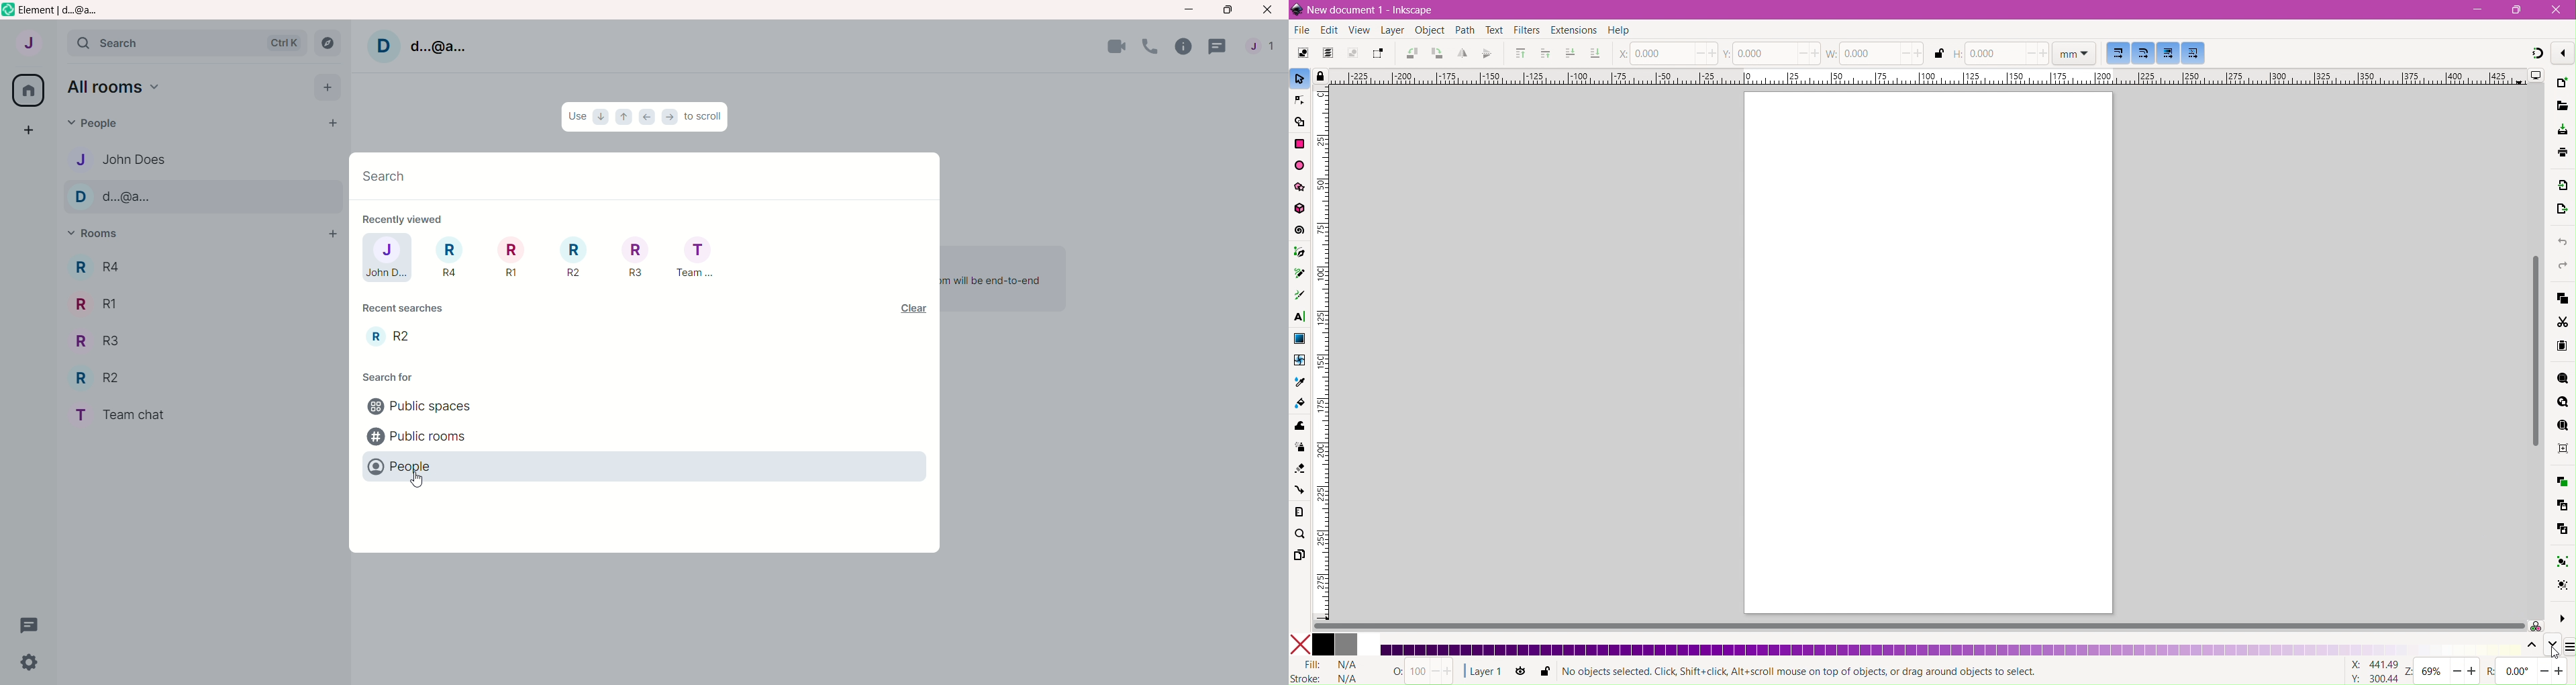 The width and height of the screenshot is (2576, 700). What do you see at coordinates (2563, 129) in the screenshot?
I see `Save` at bounding box center [2563, 129].